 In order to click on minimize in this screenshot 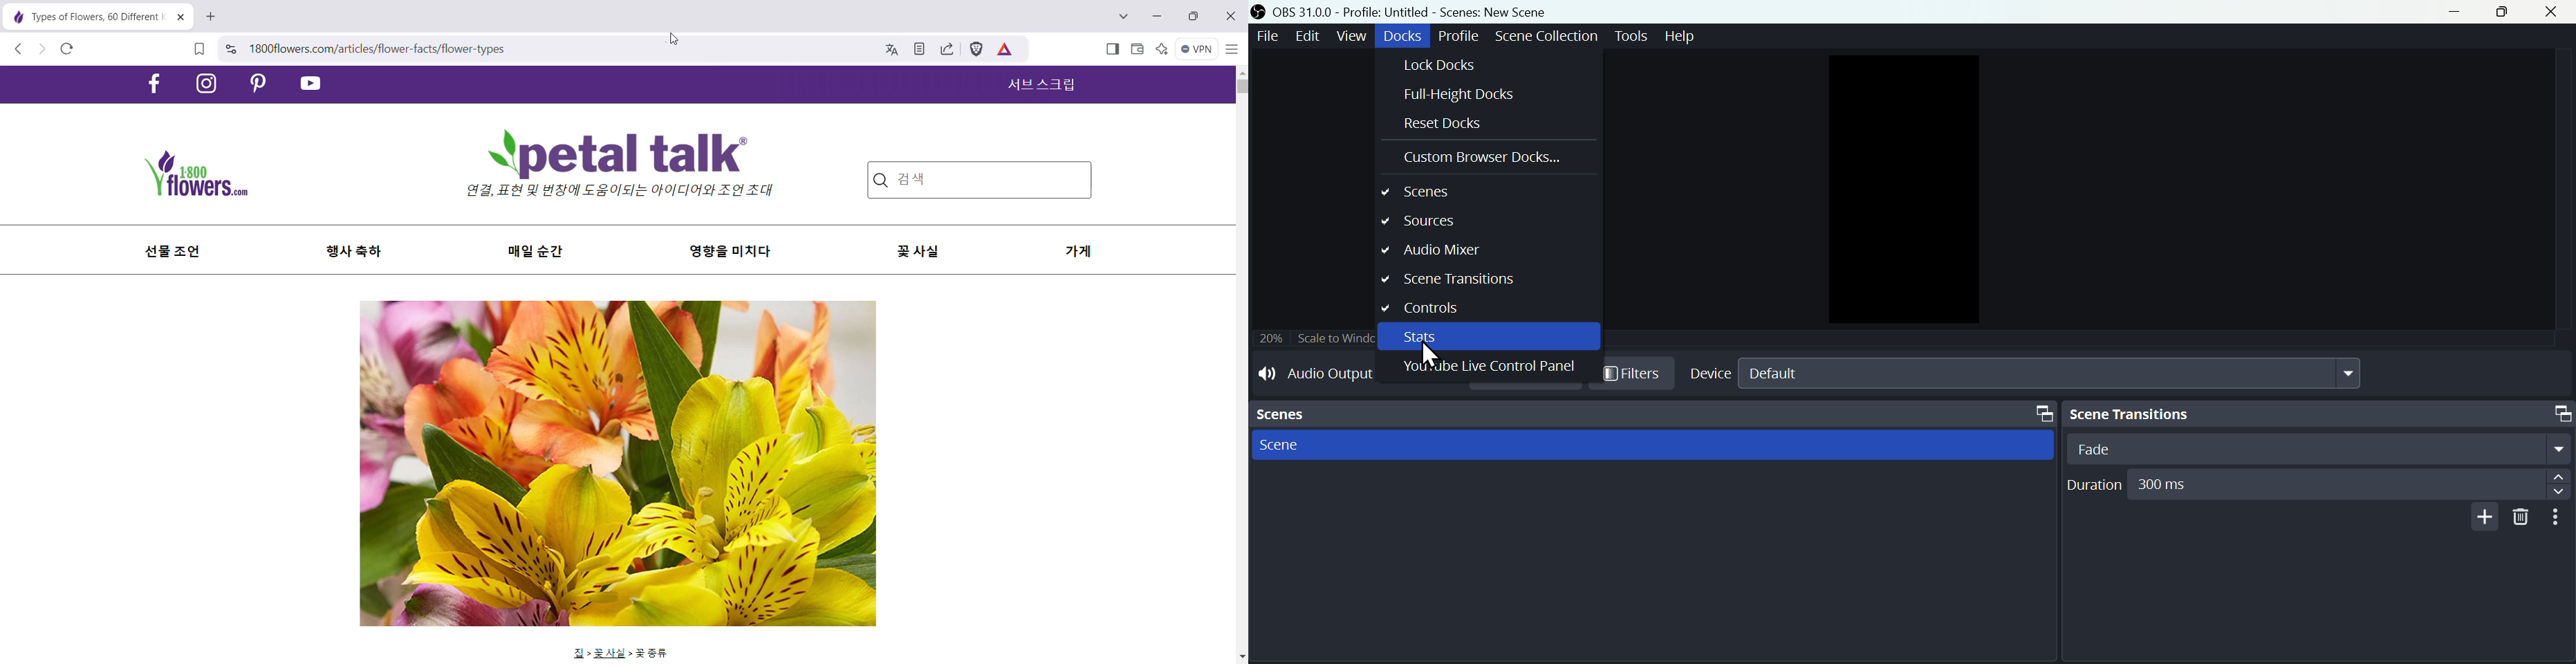, I will do `click(2454, 14)`.